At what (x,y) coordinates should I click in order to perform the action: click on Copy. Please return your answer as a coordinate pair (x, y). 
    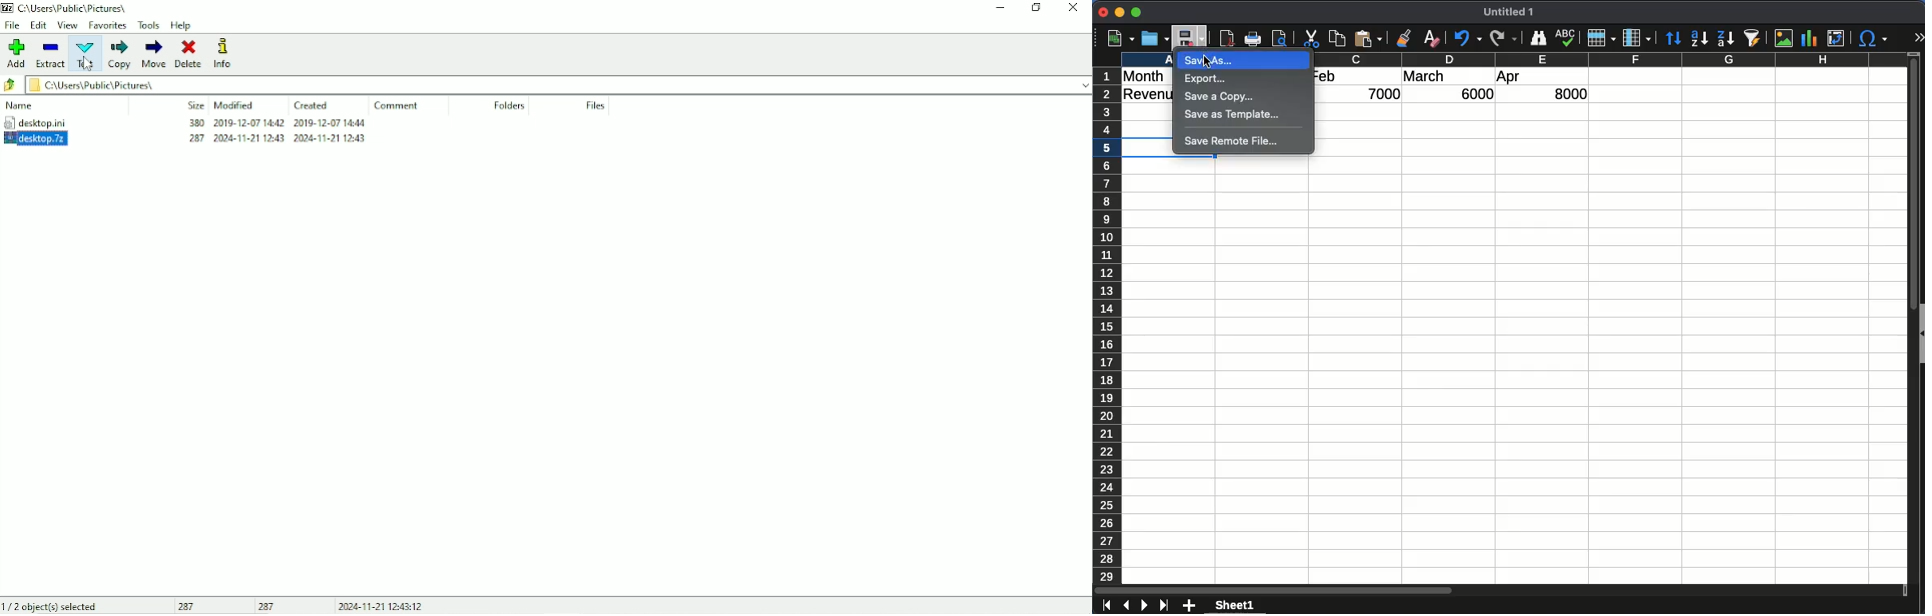
    Looking at the image, I should click on (121, 54).